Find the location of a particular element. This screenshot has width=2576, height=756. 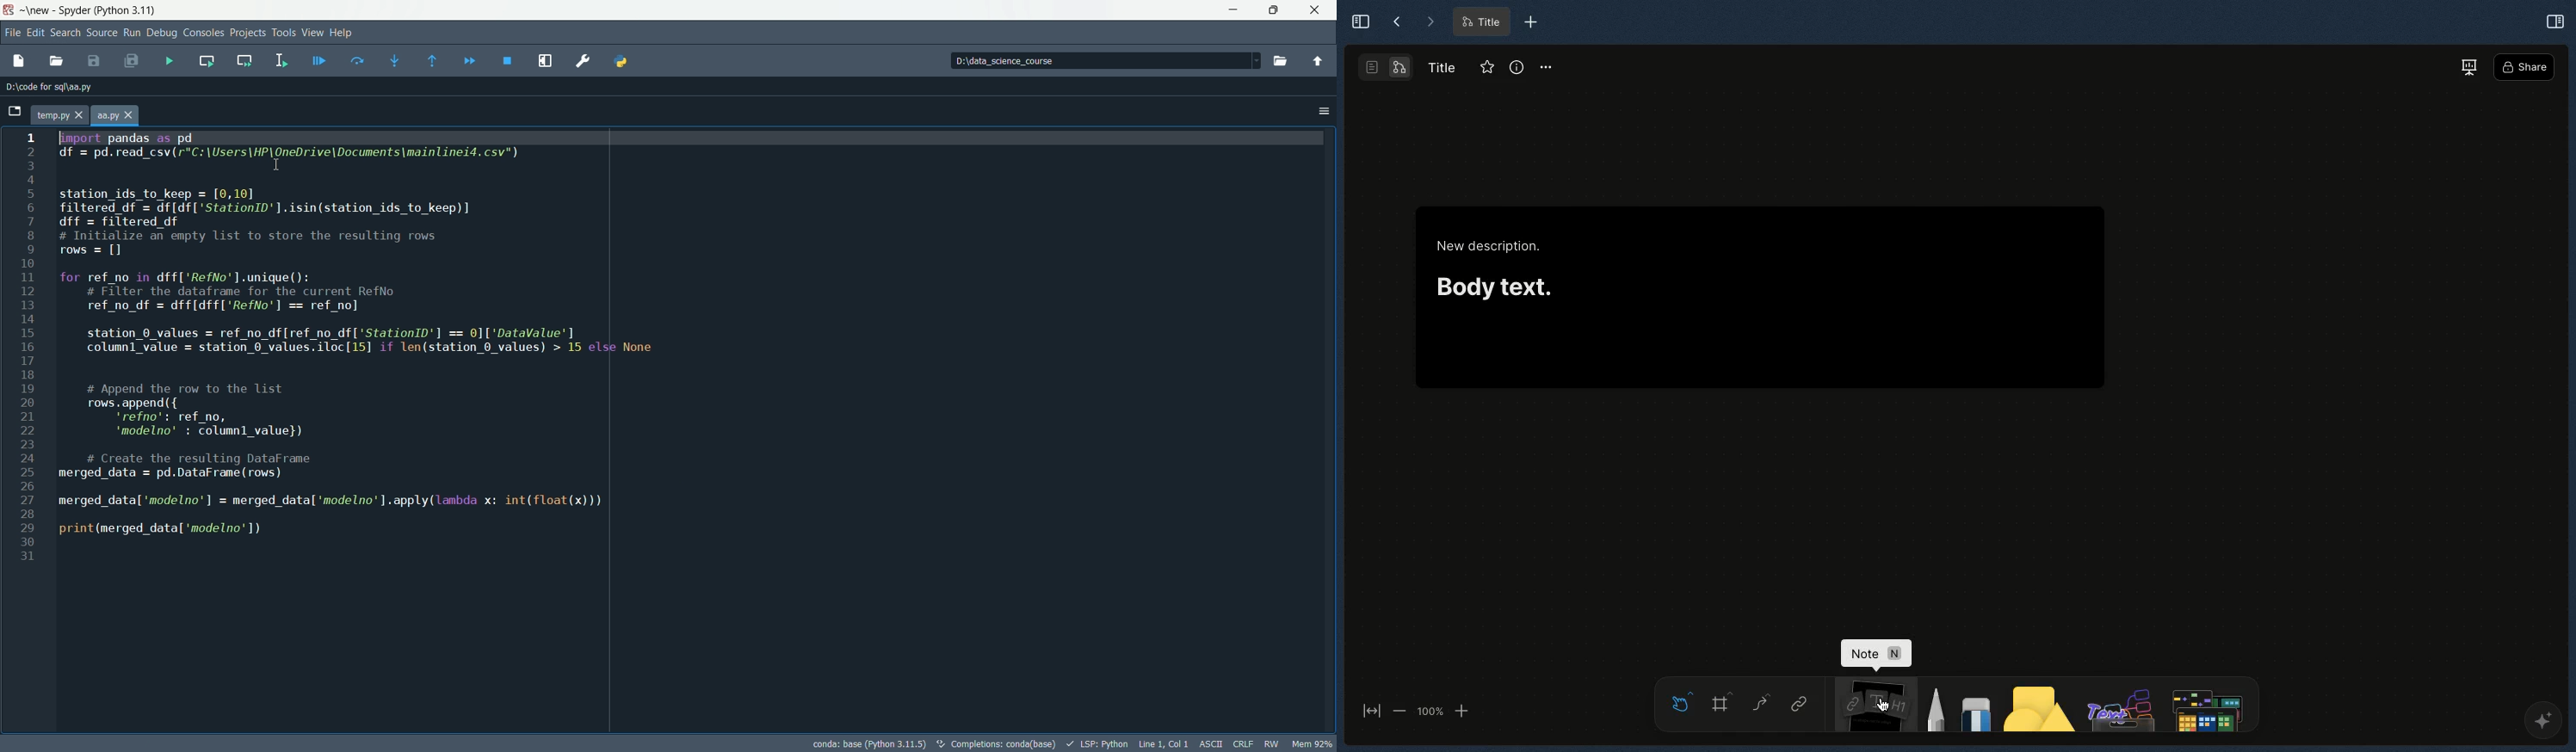

minimize is located at coordinates (1236, 10).